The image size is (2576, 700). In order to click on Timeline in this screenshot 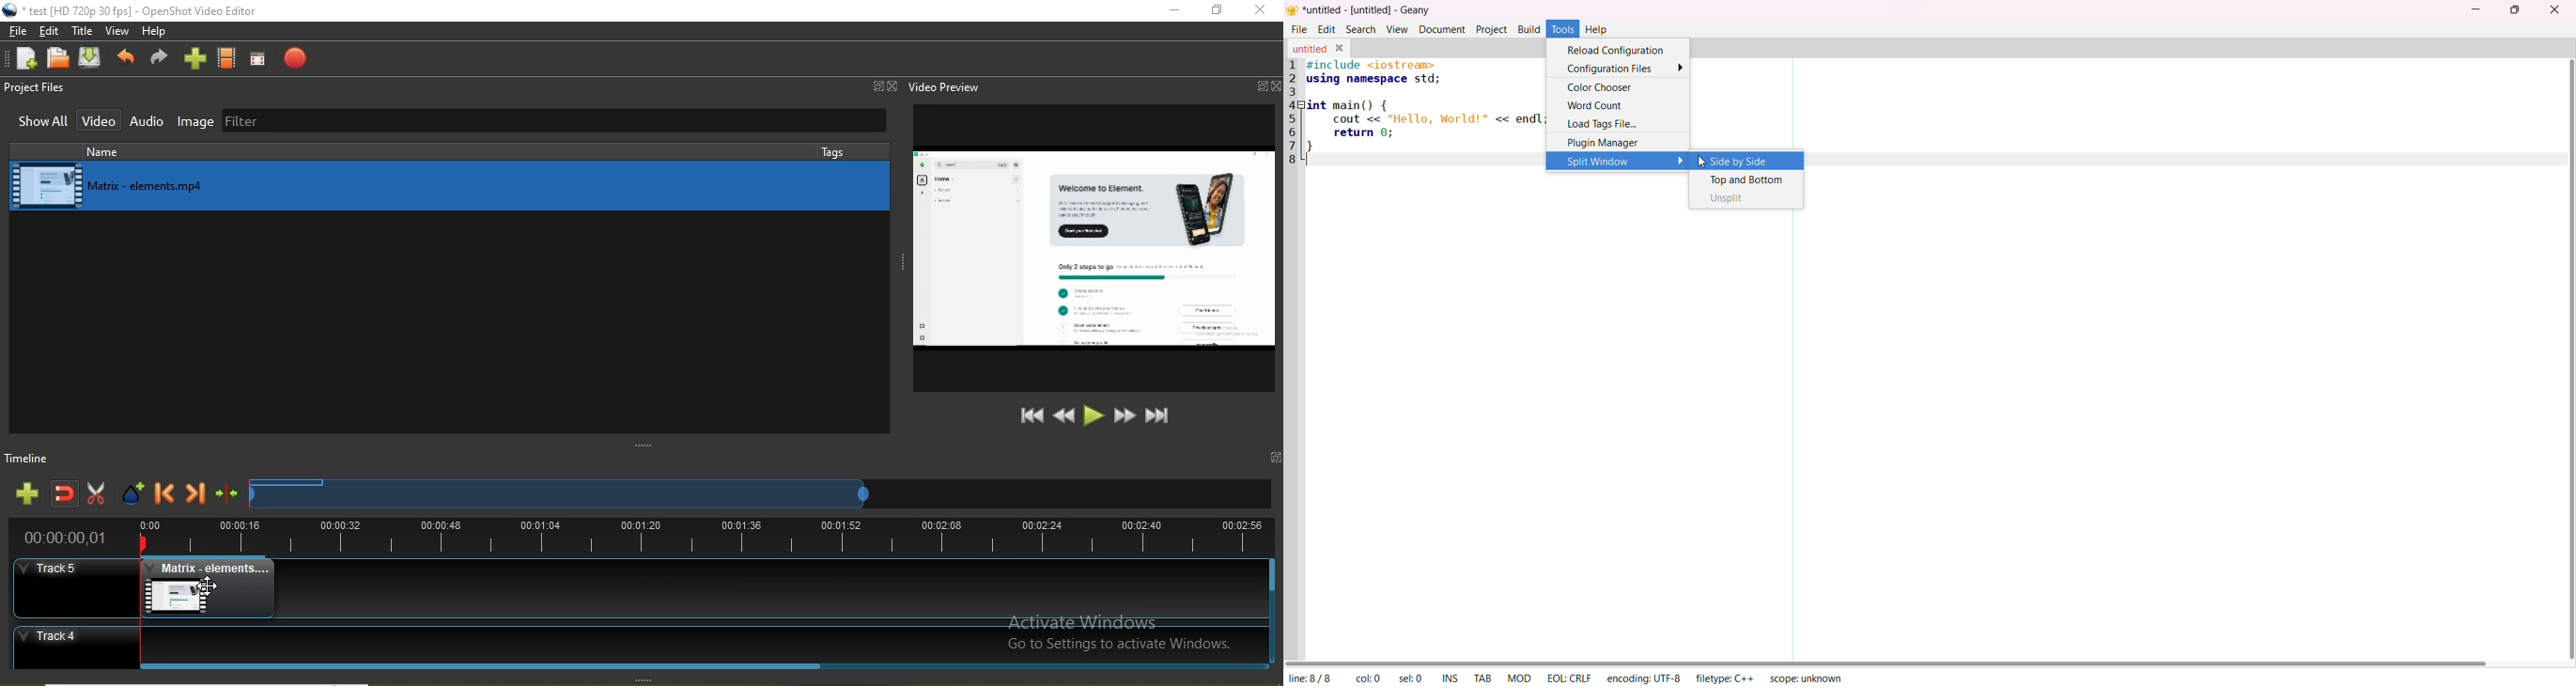, I will do `click(35, 457)`.